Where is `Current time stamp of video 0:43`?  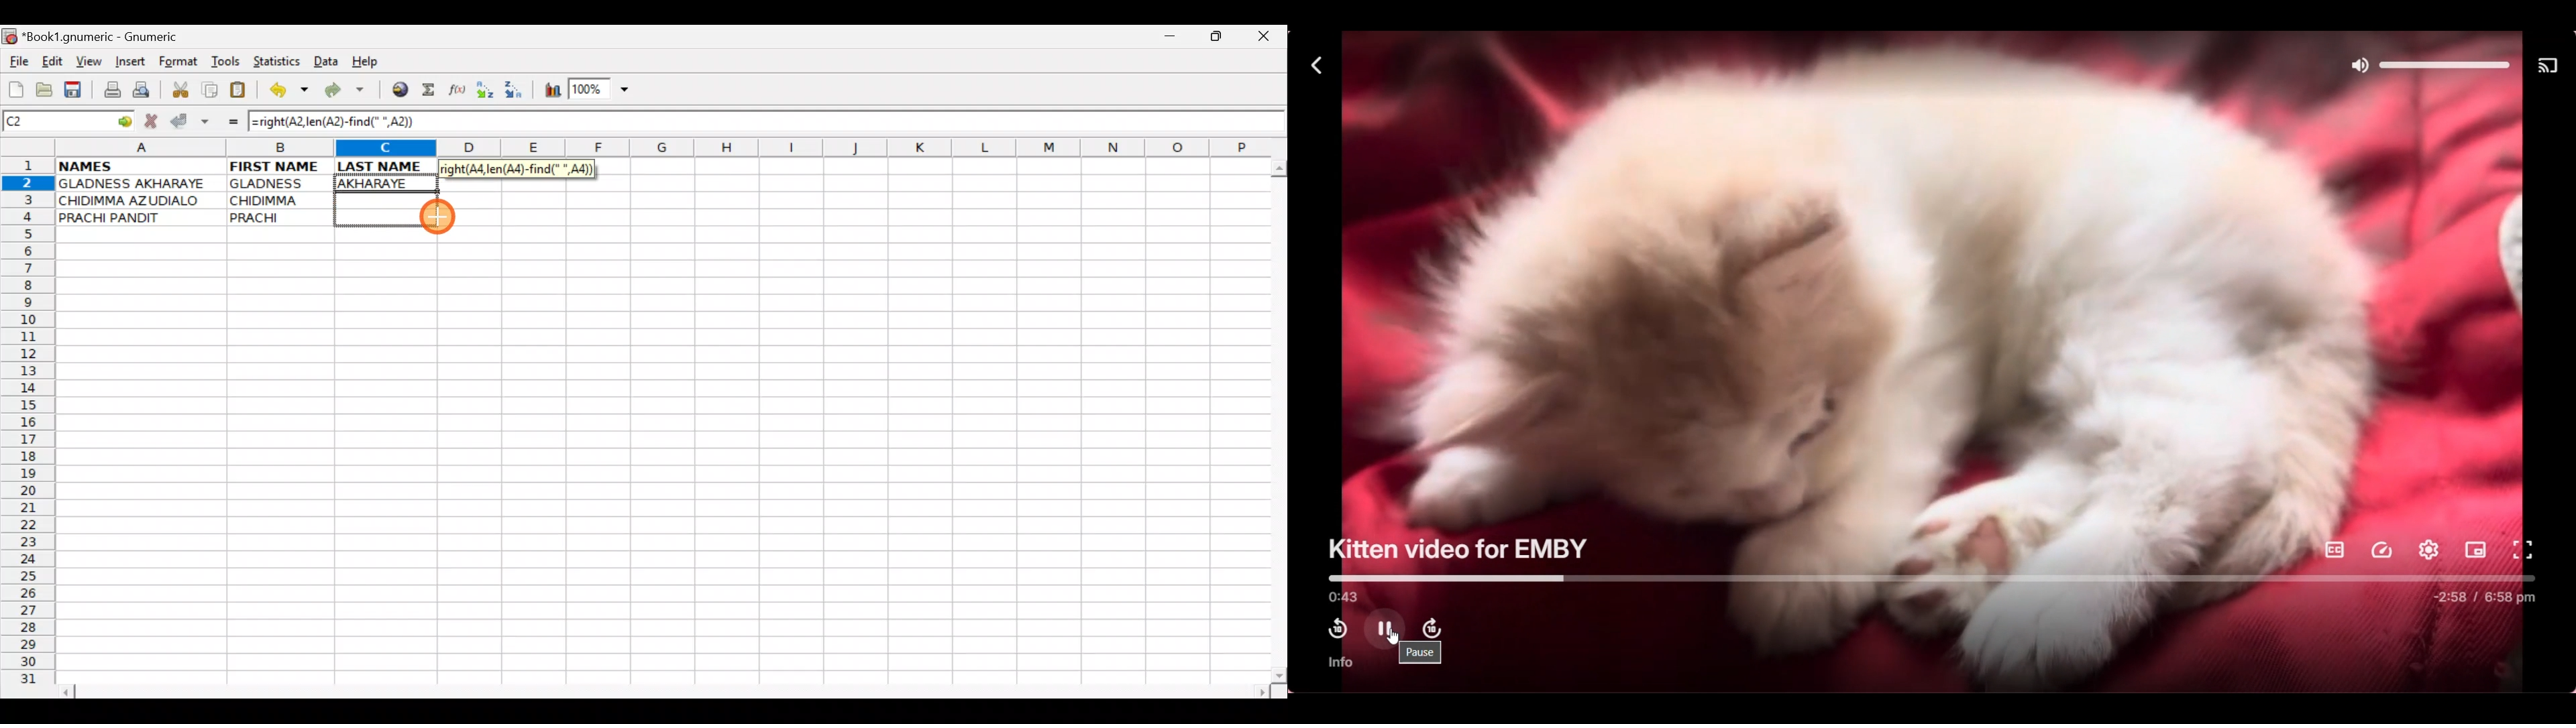
Current time stamp of video 0:43 is located at coordinates (1341, 597).